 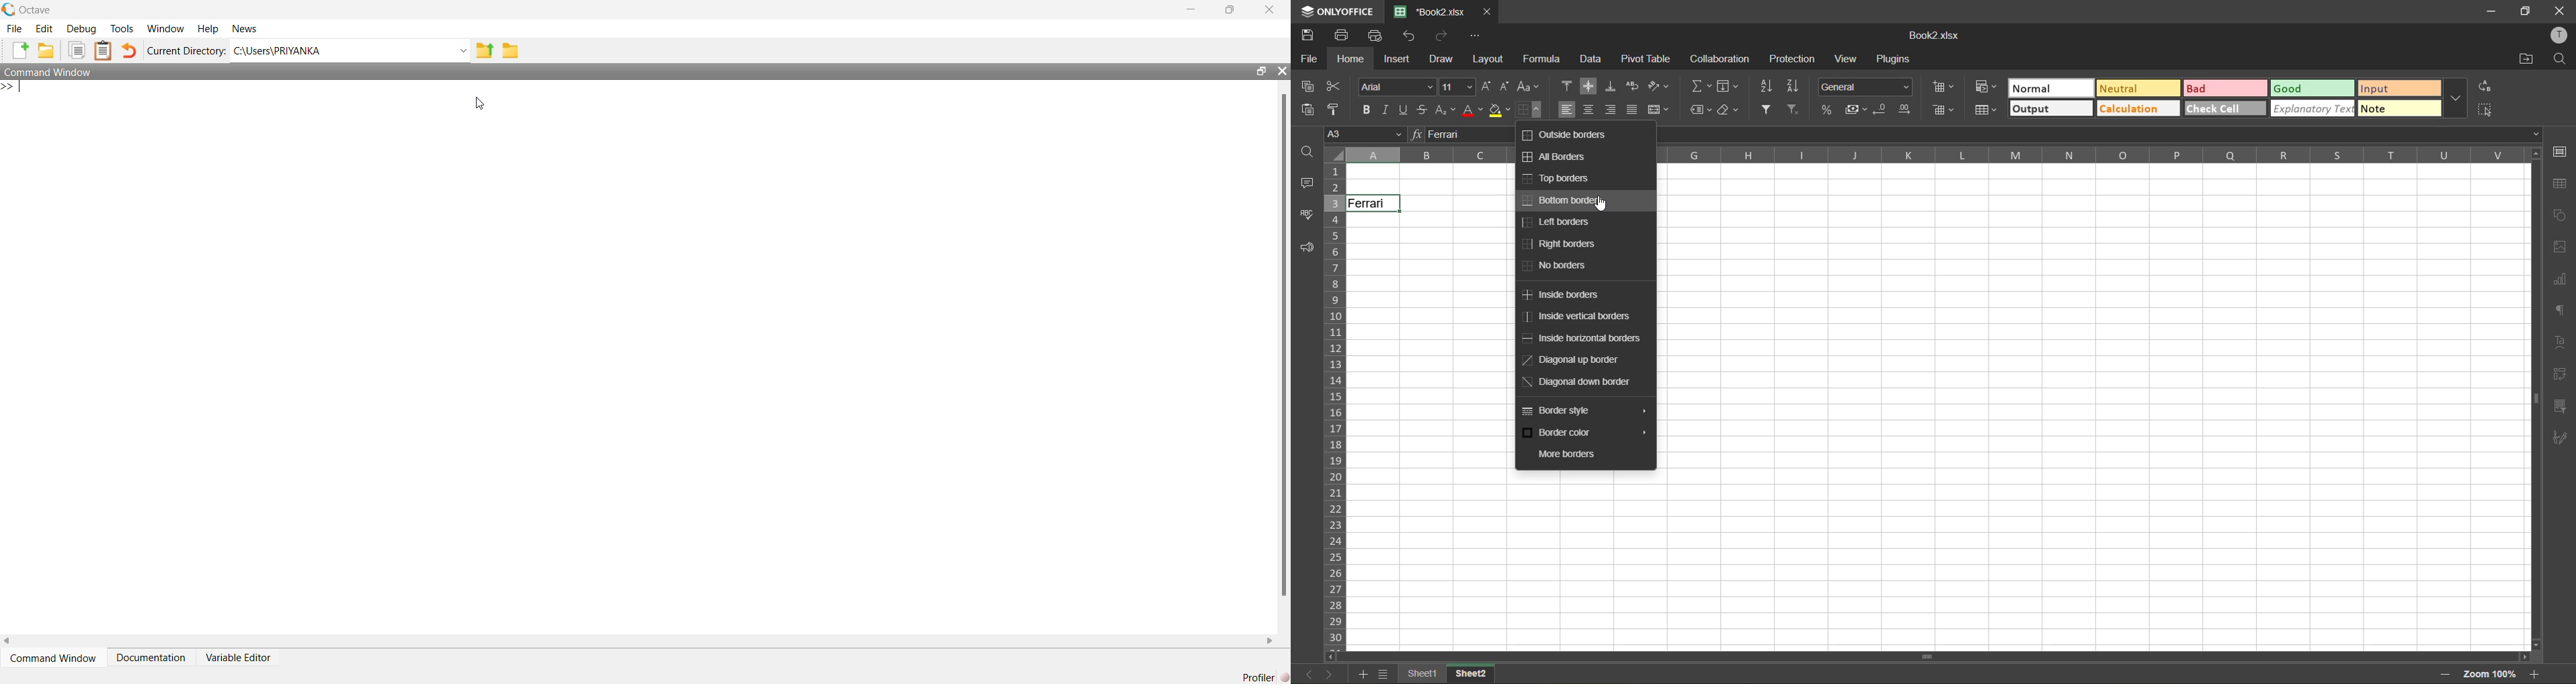 What do you see at coordinates (1571, 361) in the screenshot?
I see `diagonal up border` at bounding box center [1571, 361].